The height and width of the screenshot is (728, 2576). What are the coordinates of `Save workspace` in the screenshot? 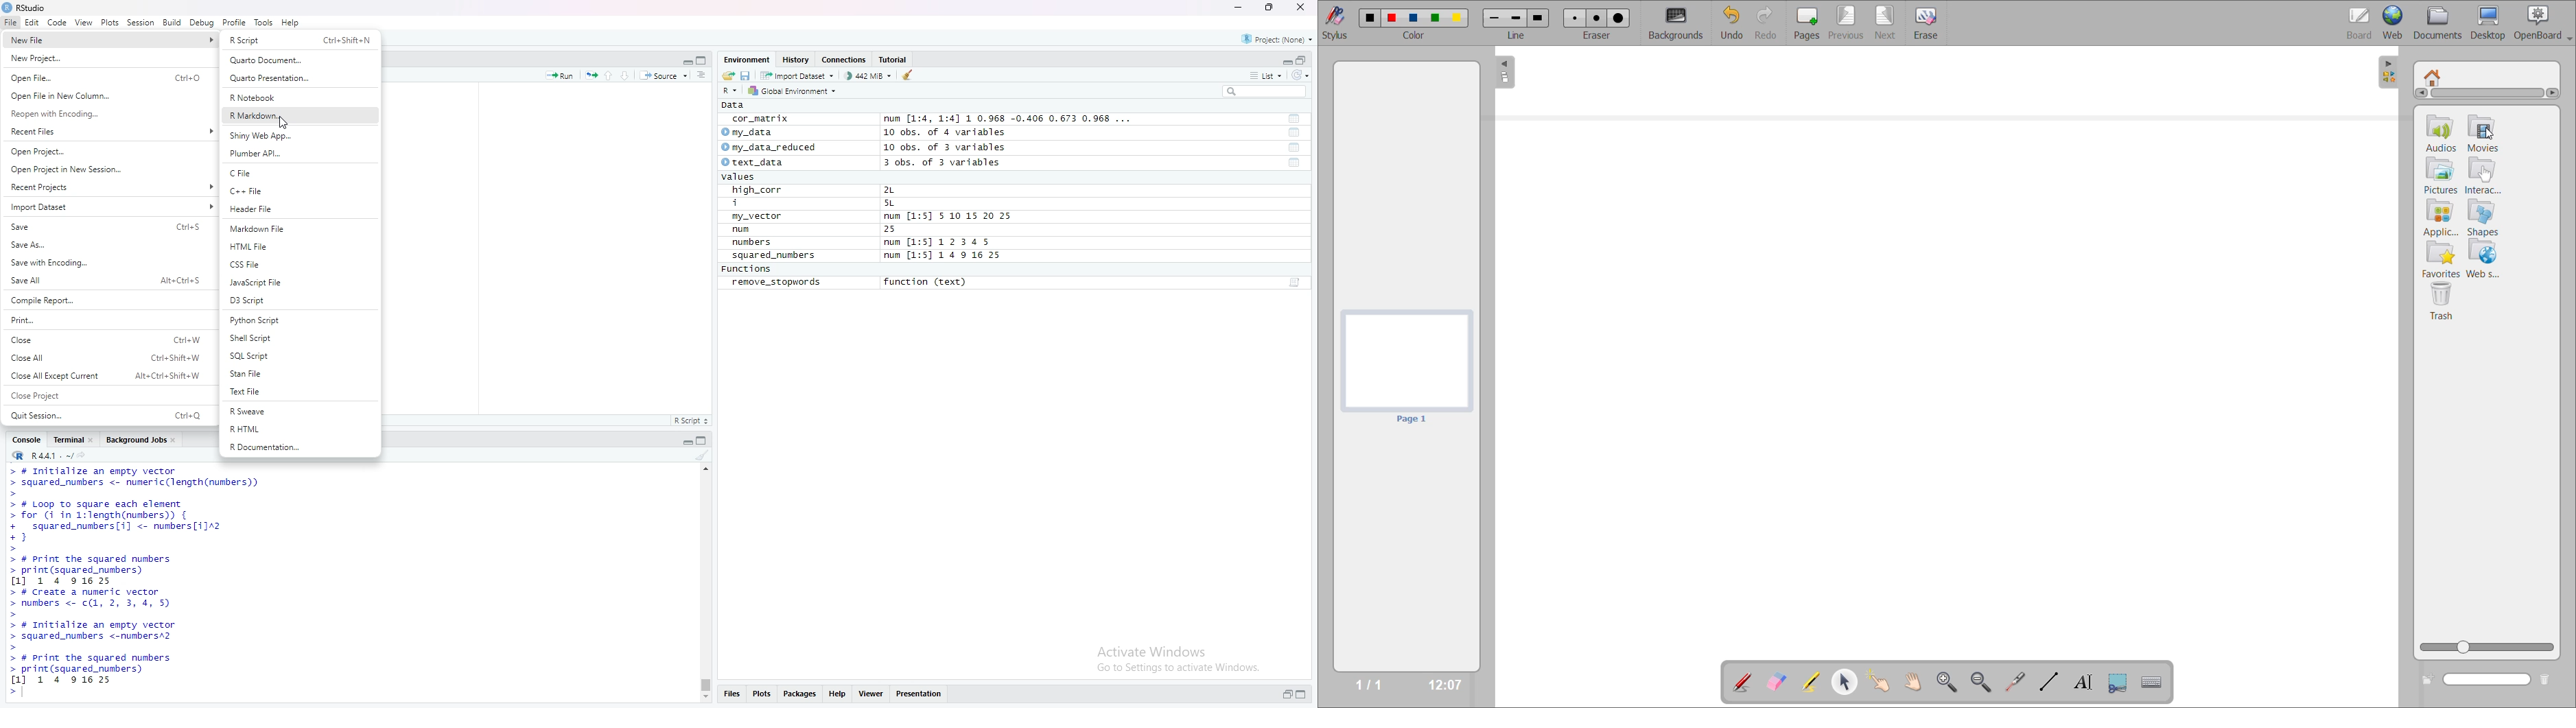 It's located at (745, 76).